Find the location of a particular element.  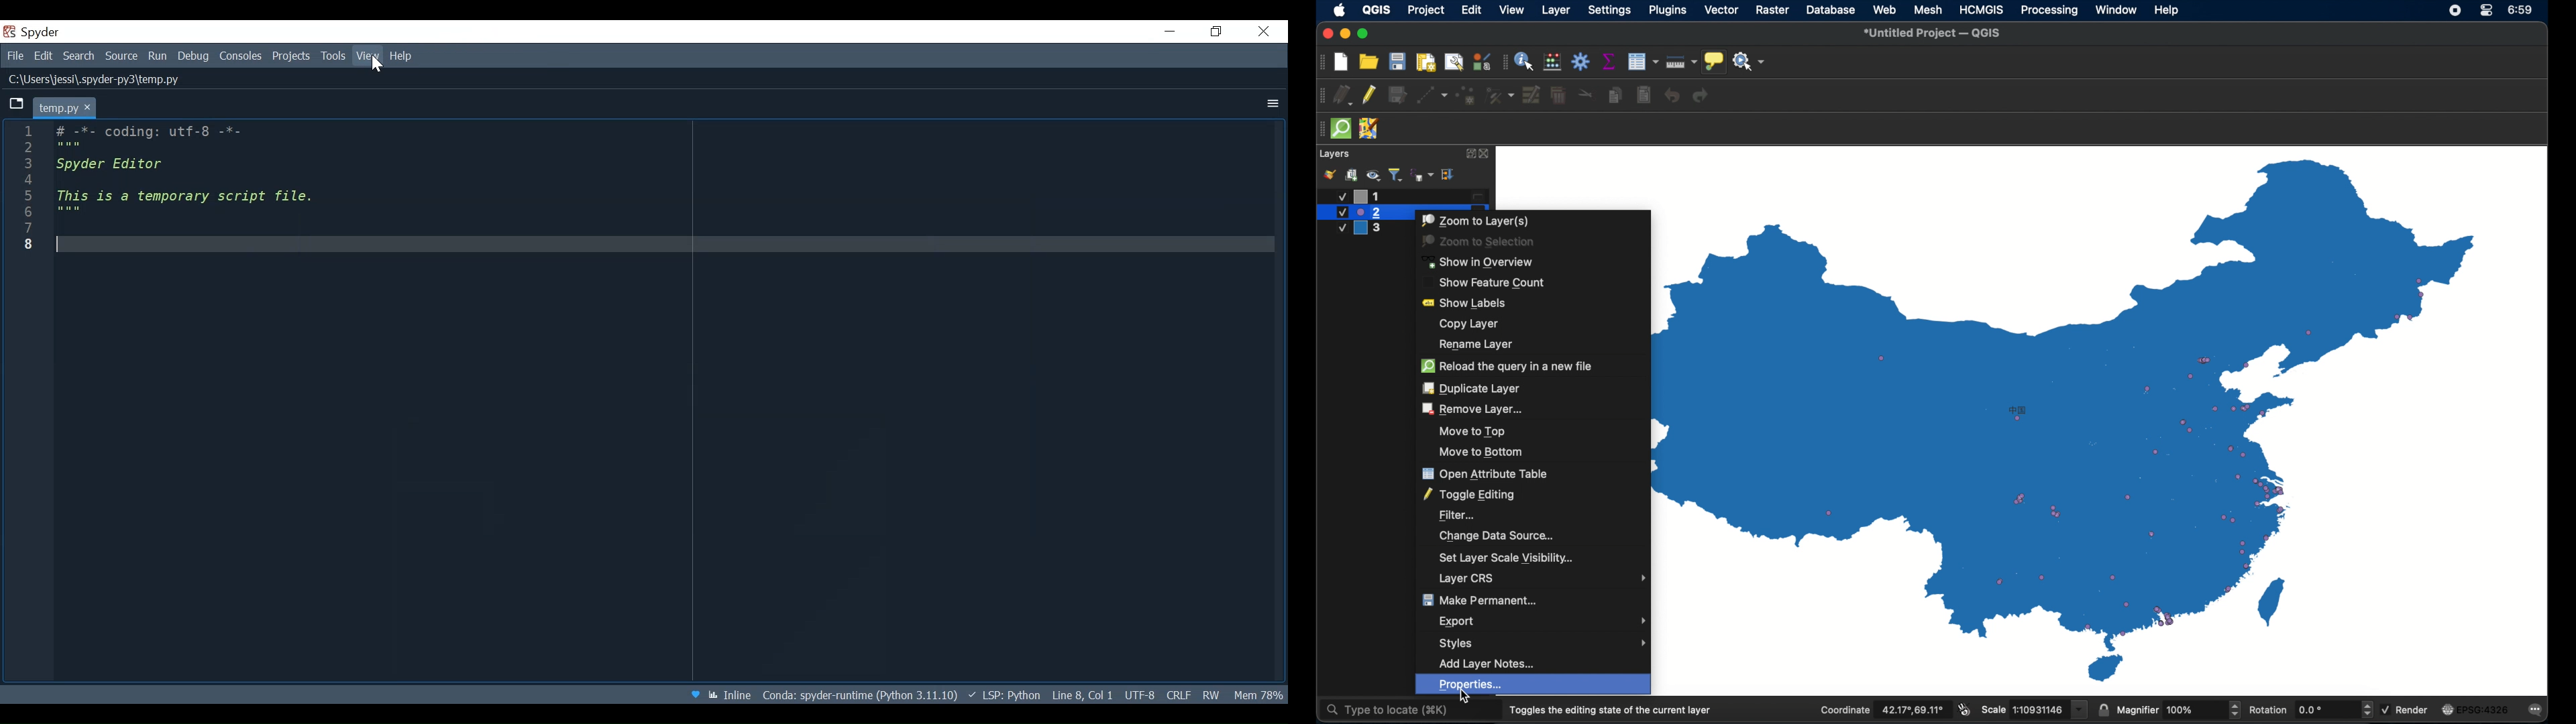

save is located at coordinates (1397, 61).